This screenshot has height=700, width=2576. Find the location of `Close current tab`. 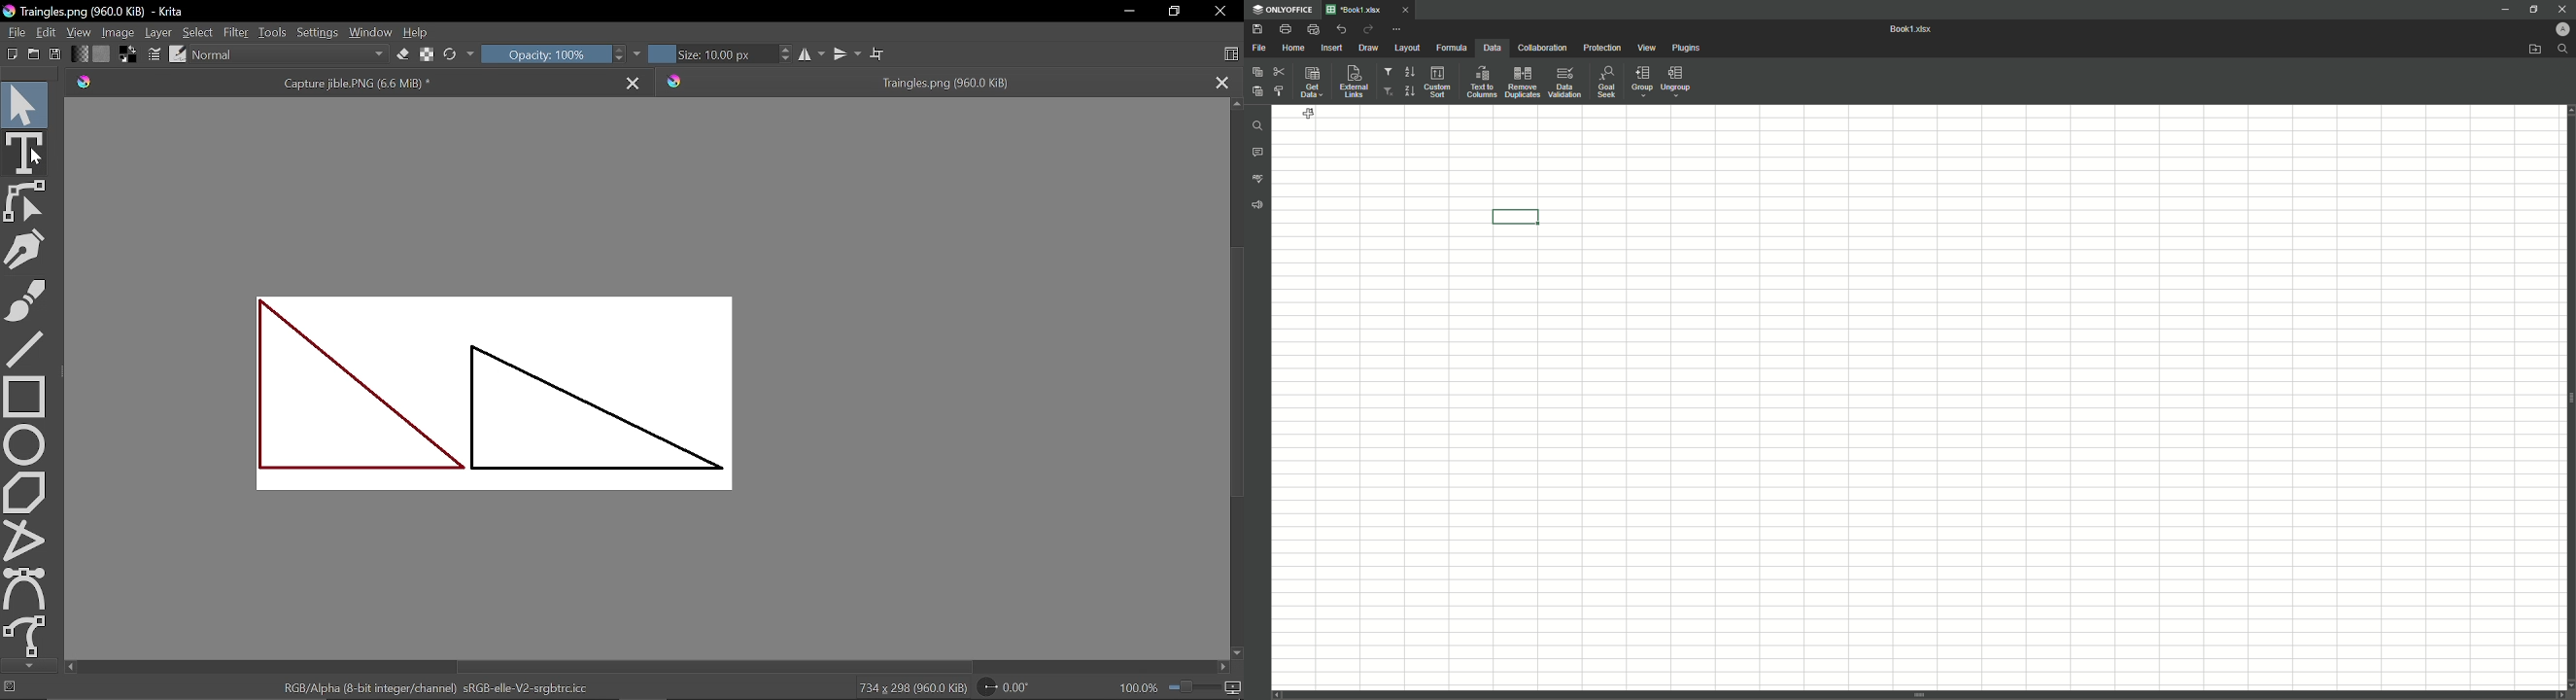

Close current tab is located at coordinates (635, 81).